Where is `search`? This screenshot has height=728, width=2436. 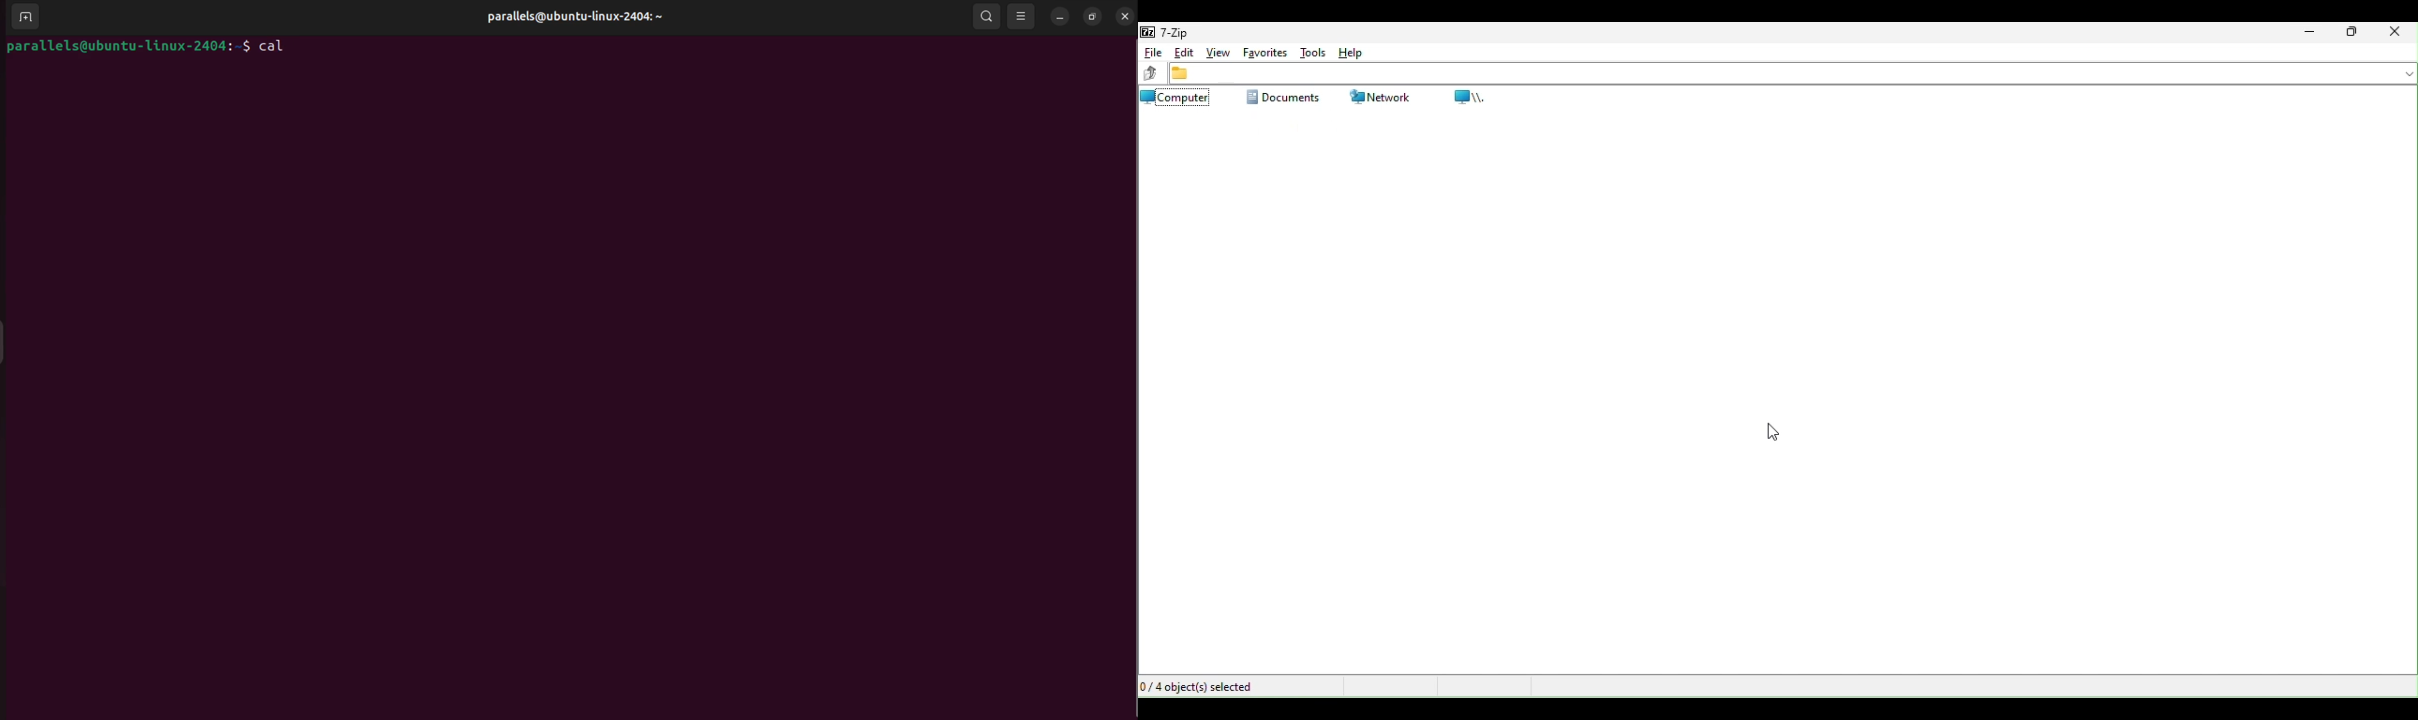 search is located at coordinates (987, 18).